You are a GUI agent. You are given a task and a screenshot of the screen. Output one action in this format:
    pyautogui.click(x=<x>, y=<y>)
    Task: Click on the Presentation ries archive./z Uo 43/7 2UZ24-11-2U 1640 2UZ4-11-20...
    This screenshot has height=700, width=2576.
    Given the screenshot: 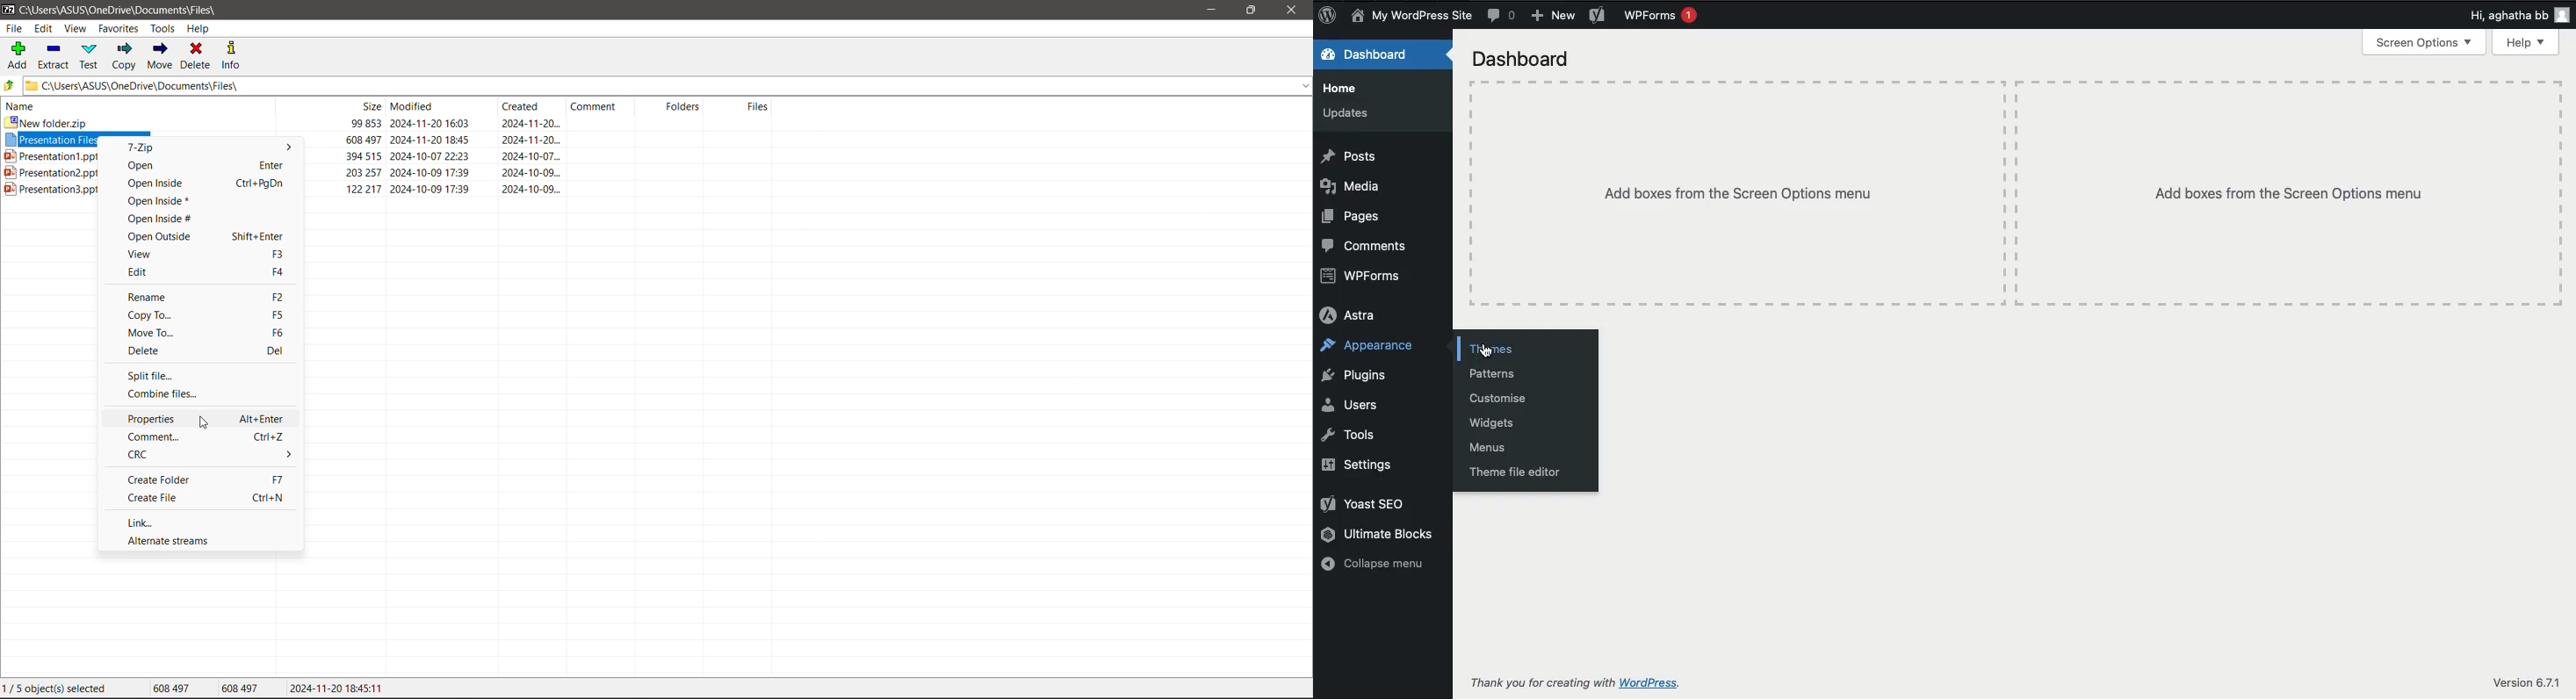 What is the action you would take?
    pyautogui.click(x=50, y=140)
    